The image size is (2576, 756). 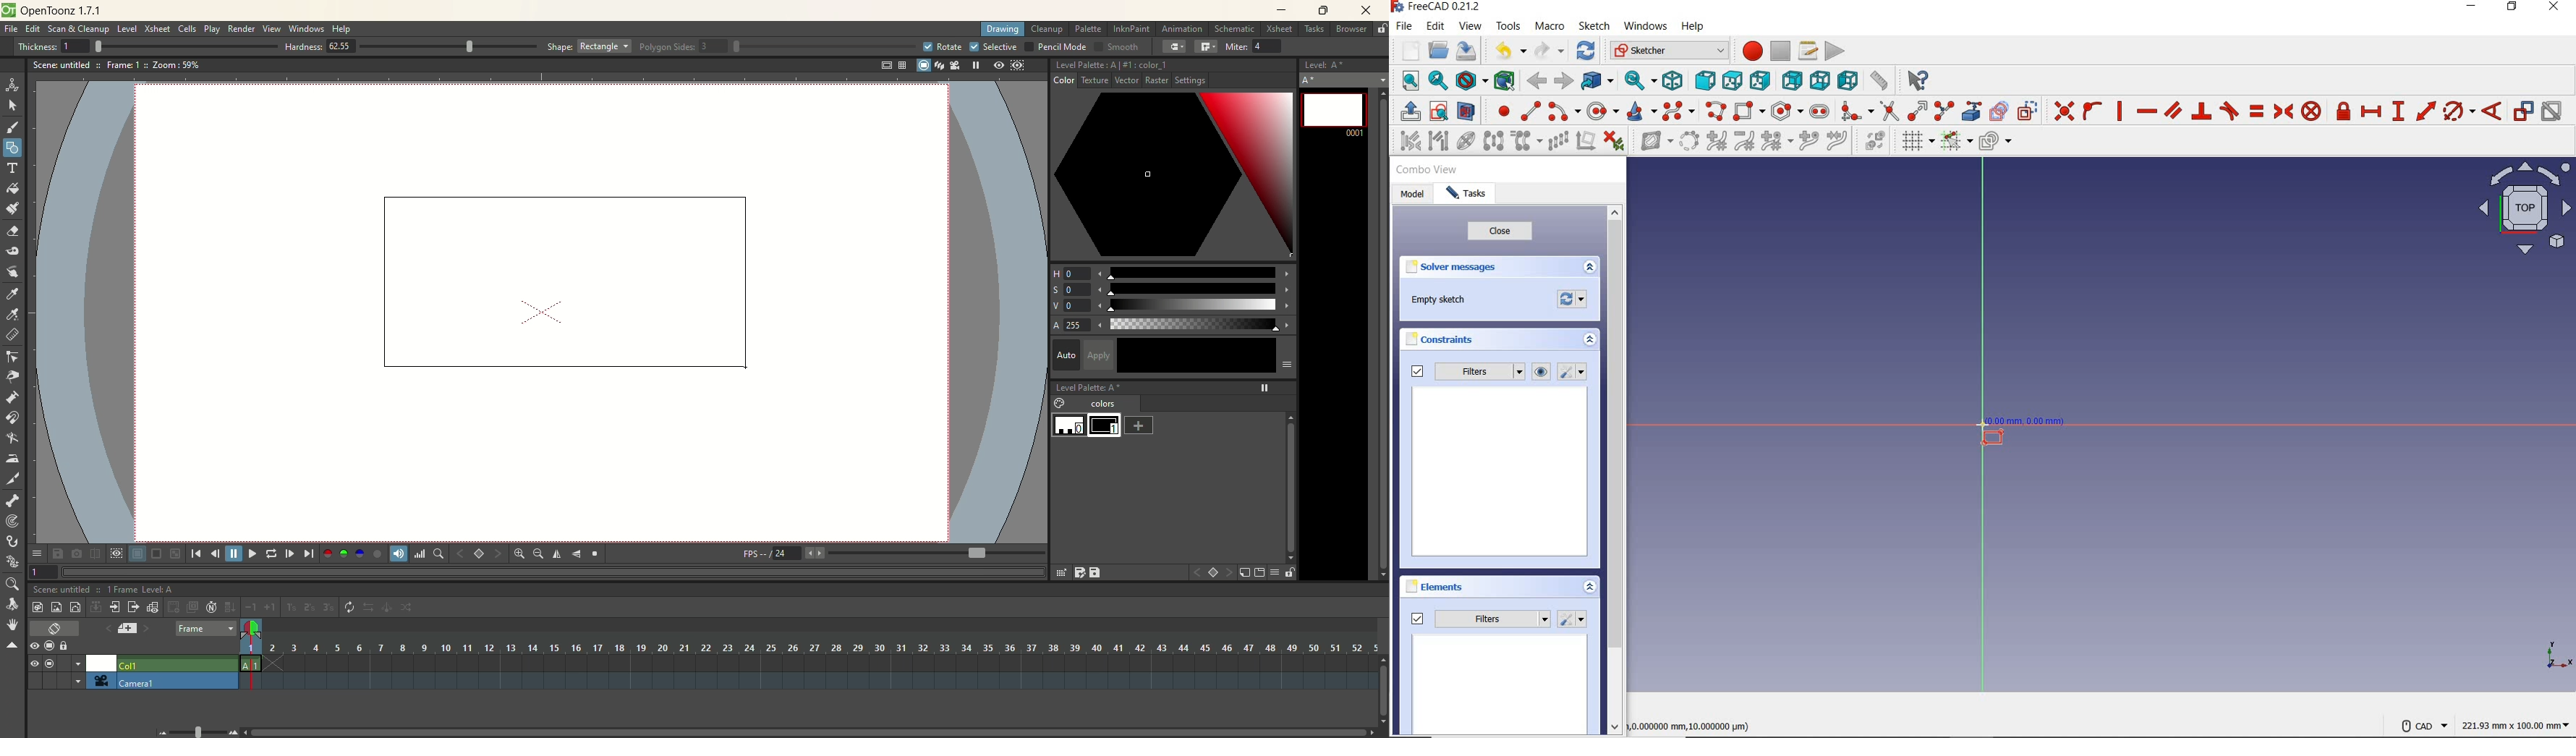 I want to click on undo, so click(x=1511, y=52).